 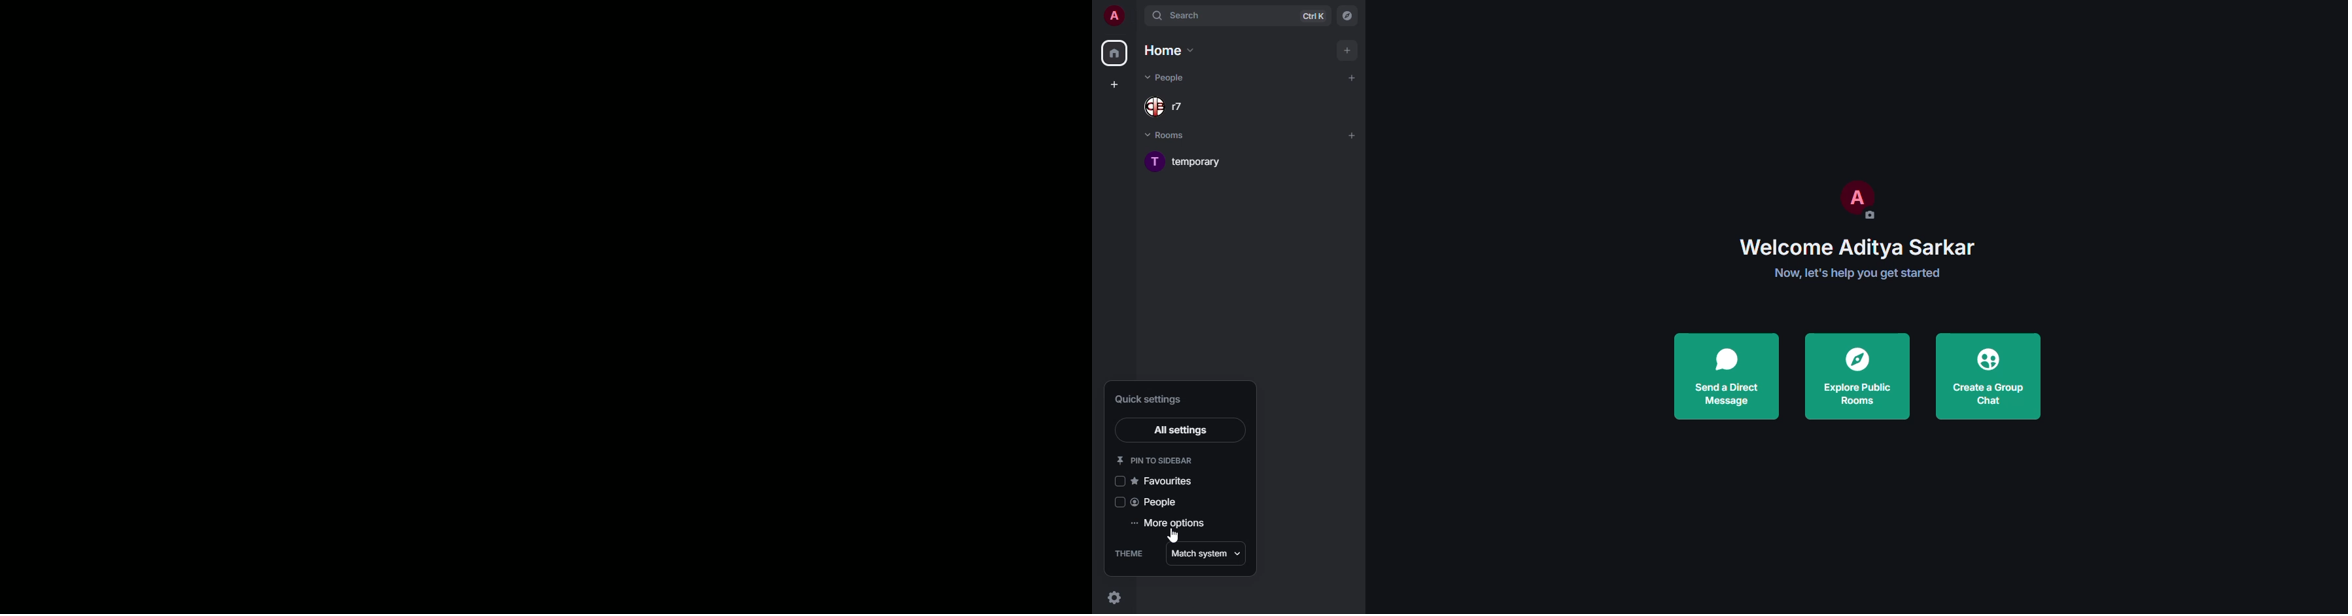 What do you see at coordinates (1854, 198) in the screenshot?
I see `profile pic` at bounding box center [1854, 198].